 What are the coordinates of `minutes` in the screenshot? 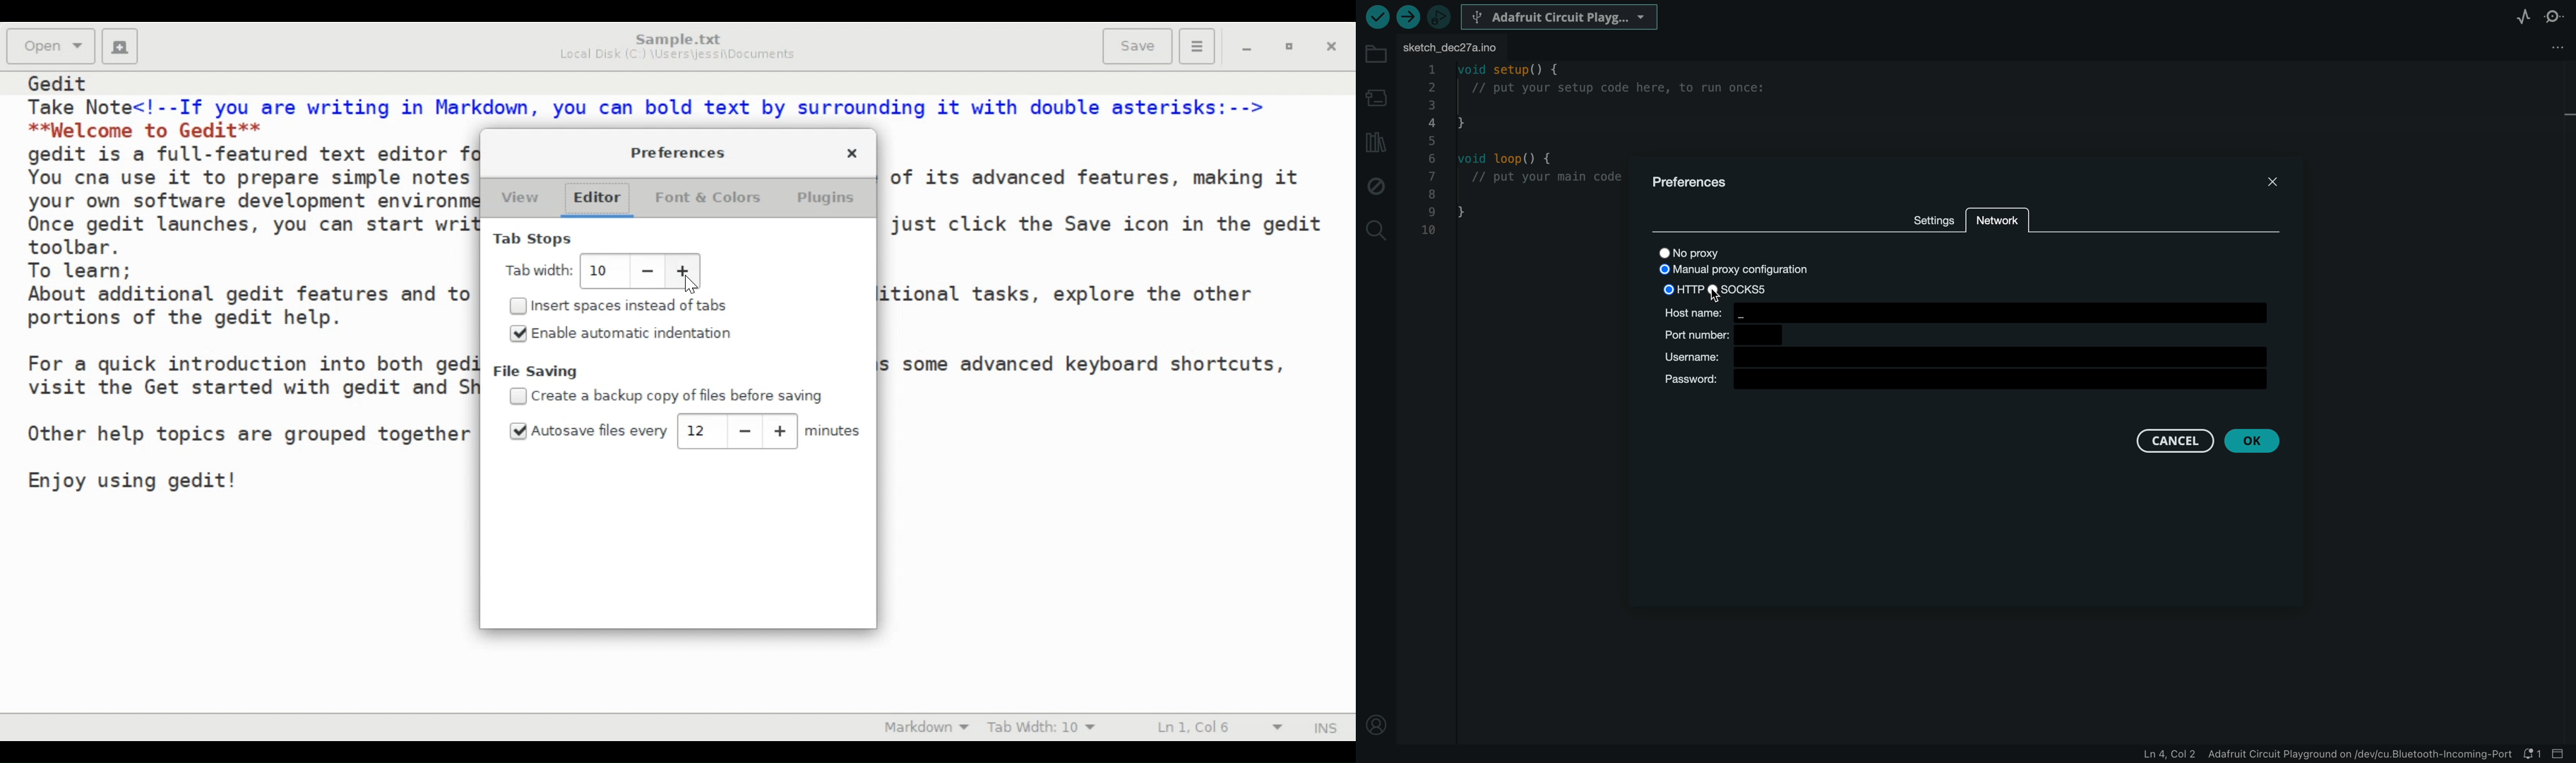 It's located at (834, 432).